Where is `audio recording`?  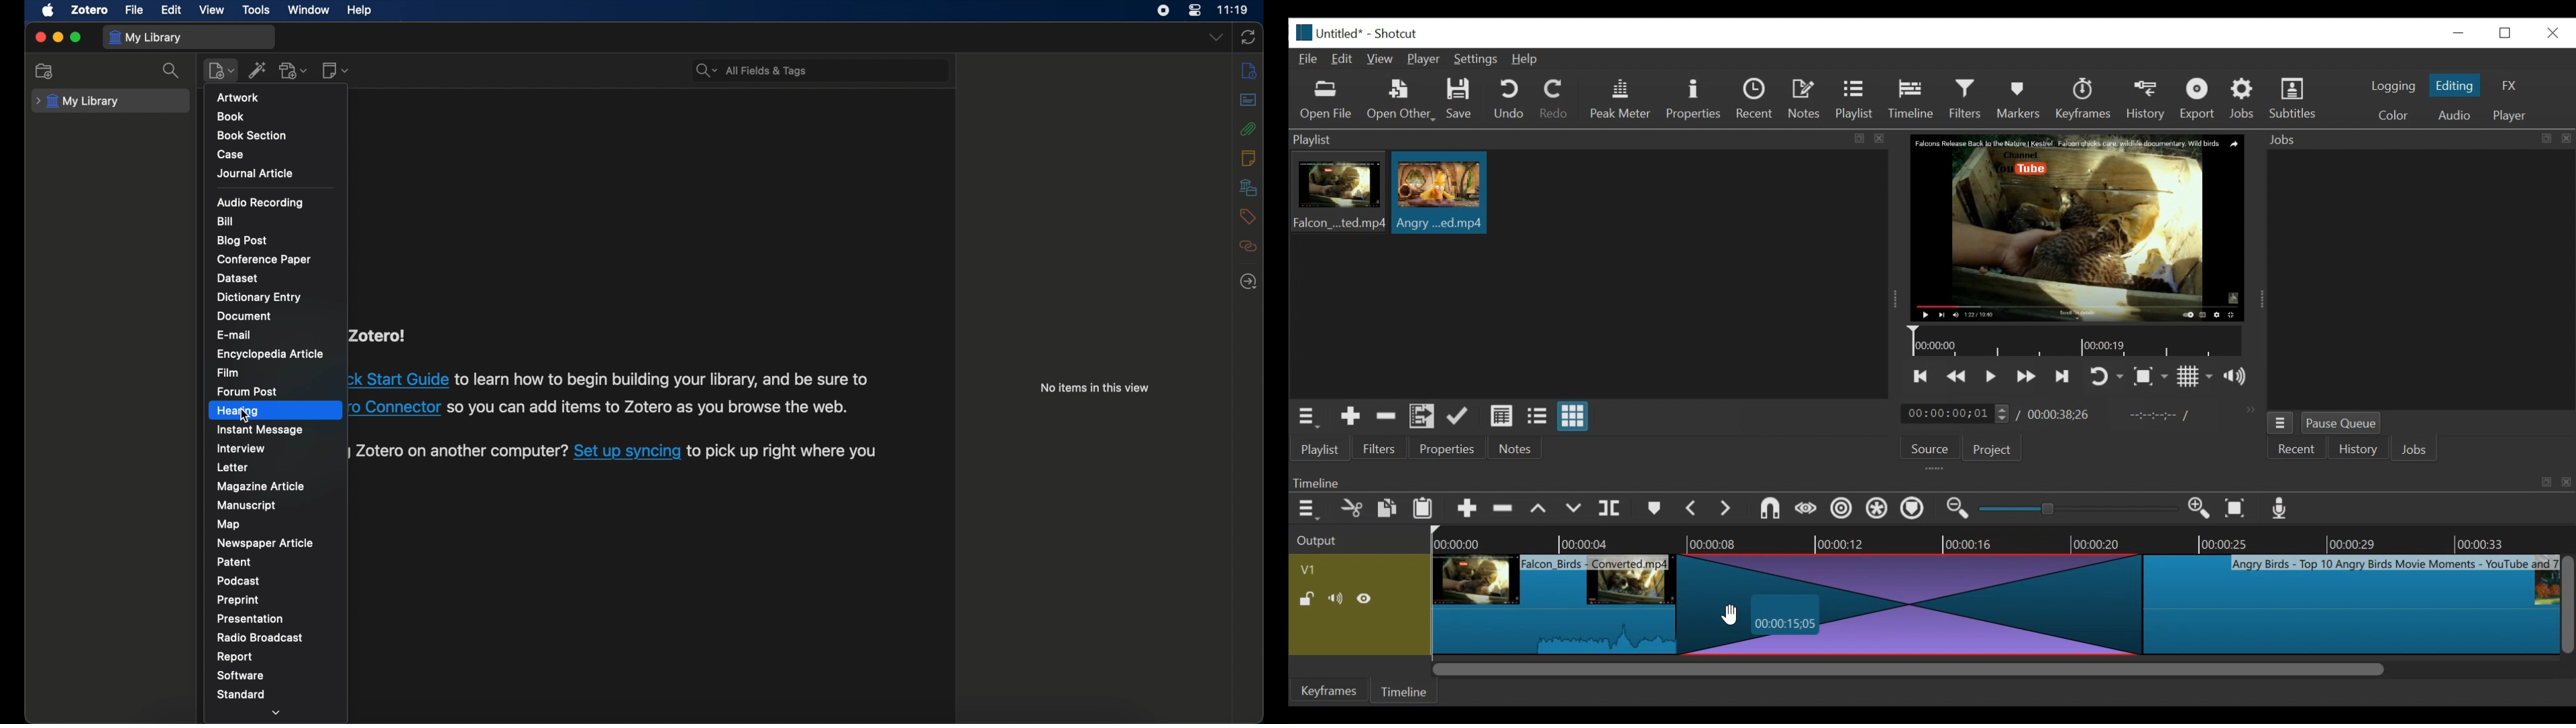
audio recording is located at coordinates (261, 202).